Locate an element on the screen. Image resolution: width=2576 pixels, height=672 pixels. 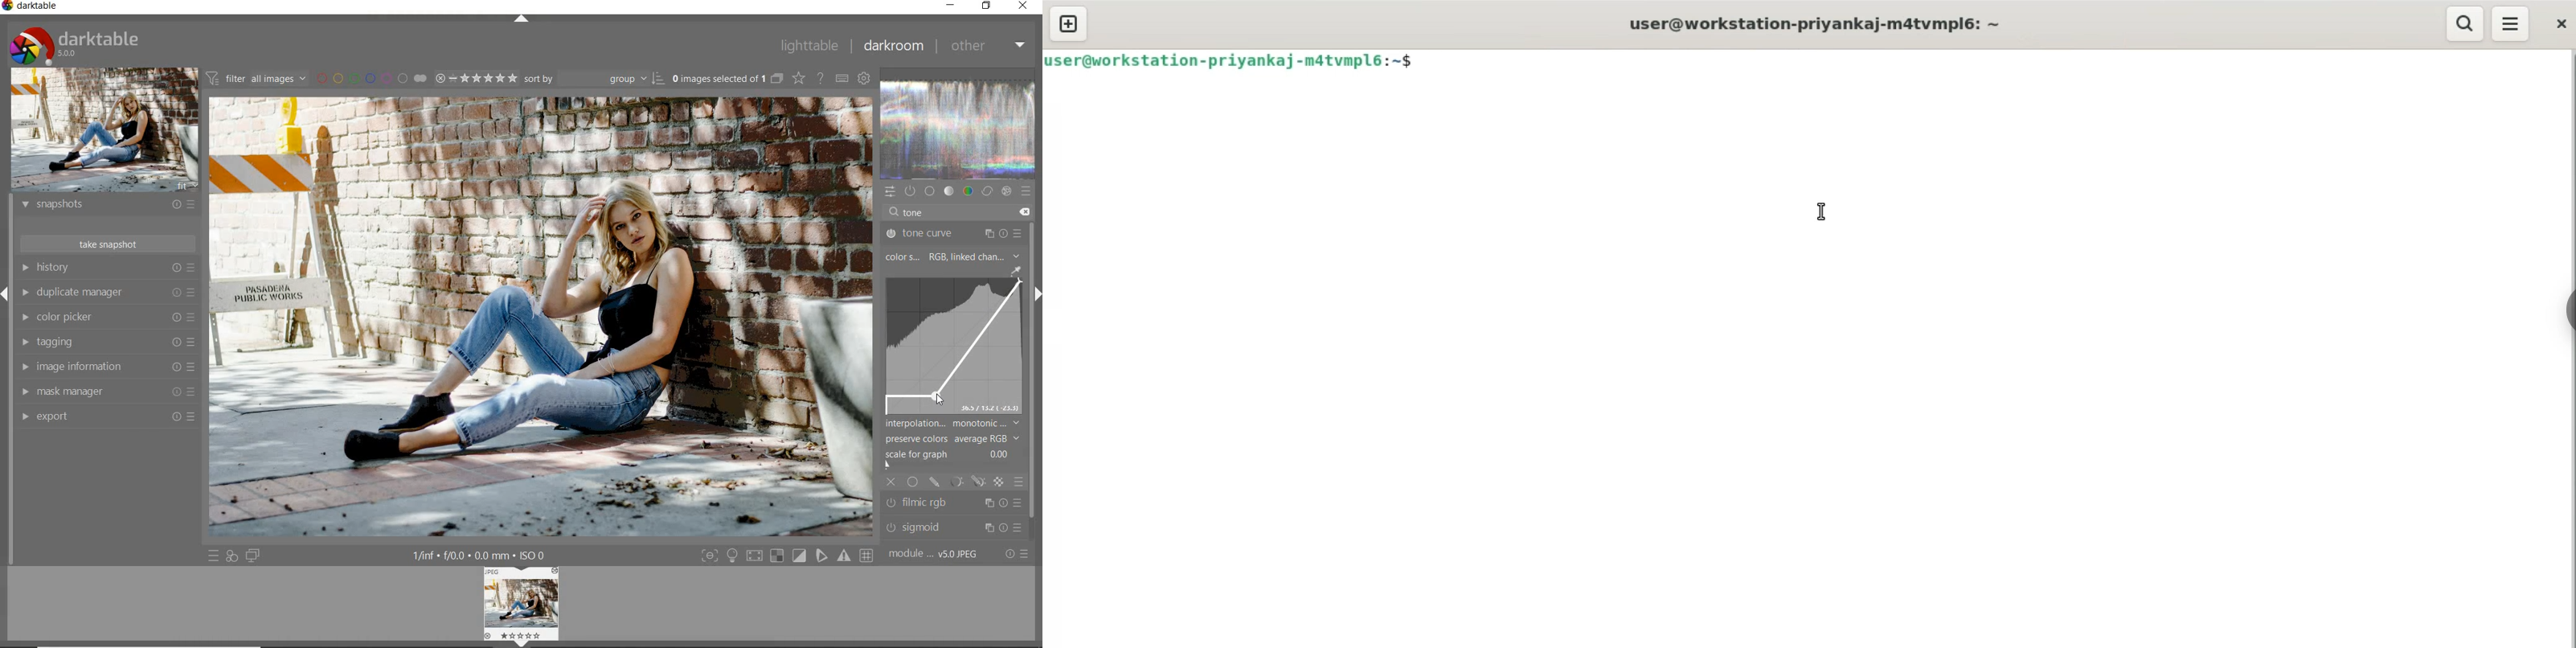
scrollbar is located at coordinates (1035, 372).